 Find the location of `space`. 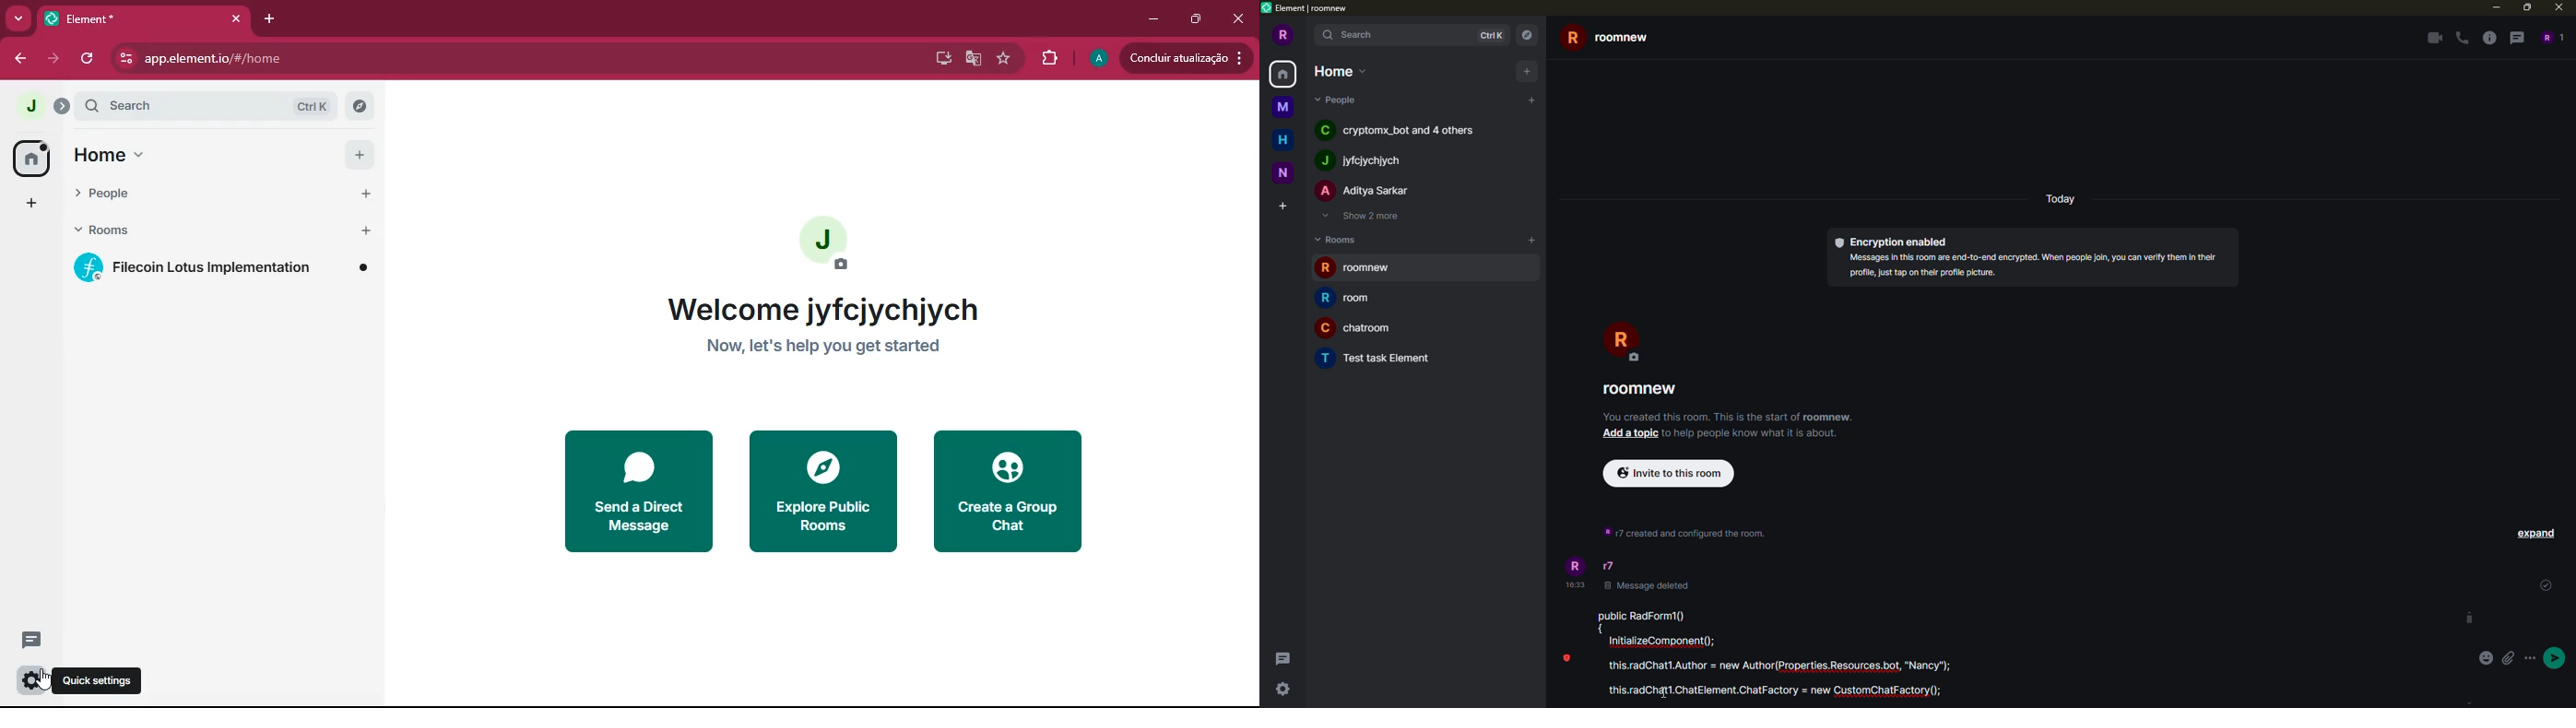

space is located at coordinates (1283, 172).